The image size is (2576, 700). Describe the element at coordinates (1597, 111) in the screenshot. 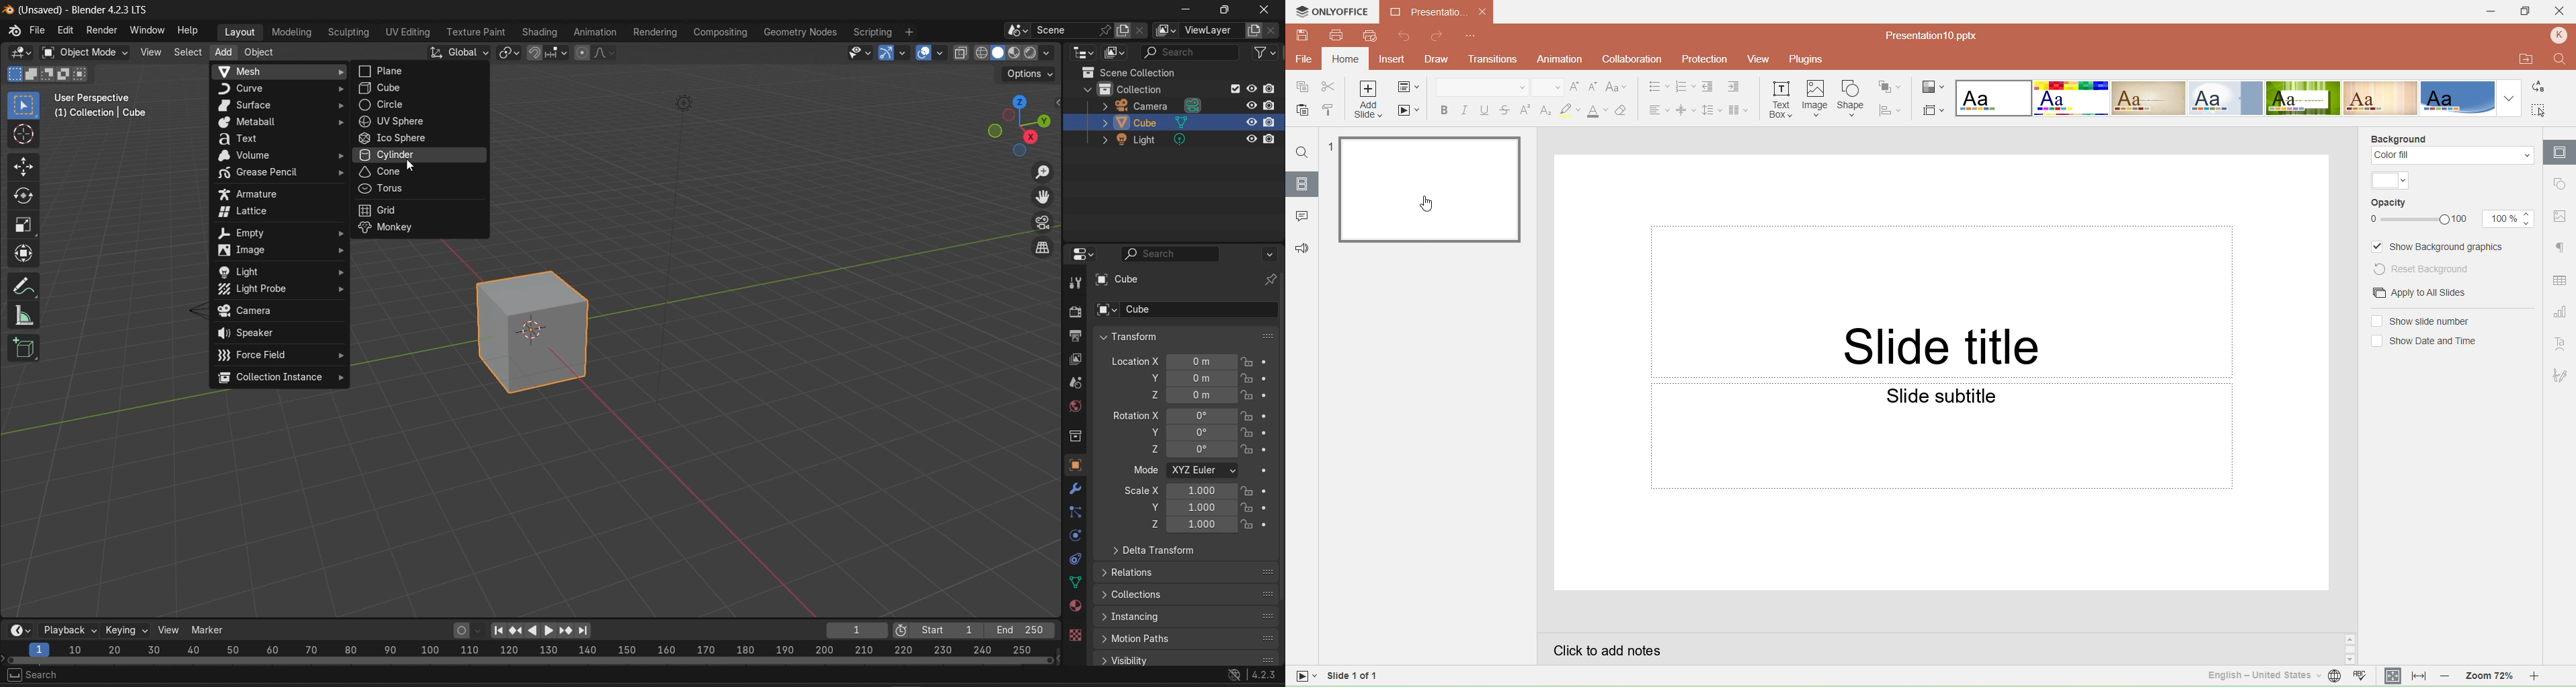

I see `Font color` at that location.